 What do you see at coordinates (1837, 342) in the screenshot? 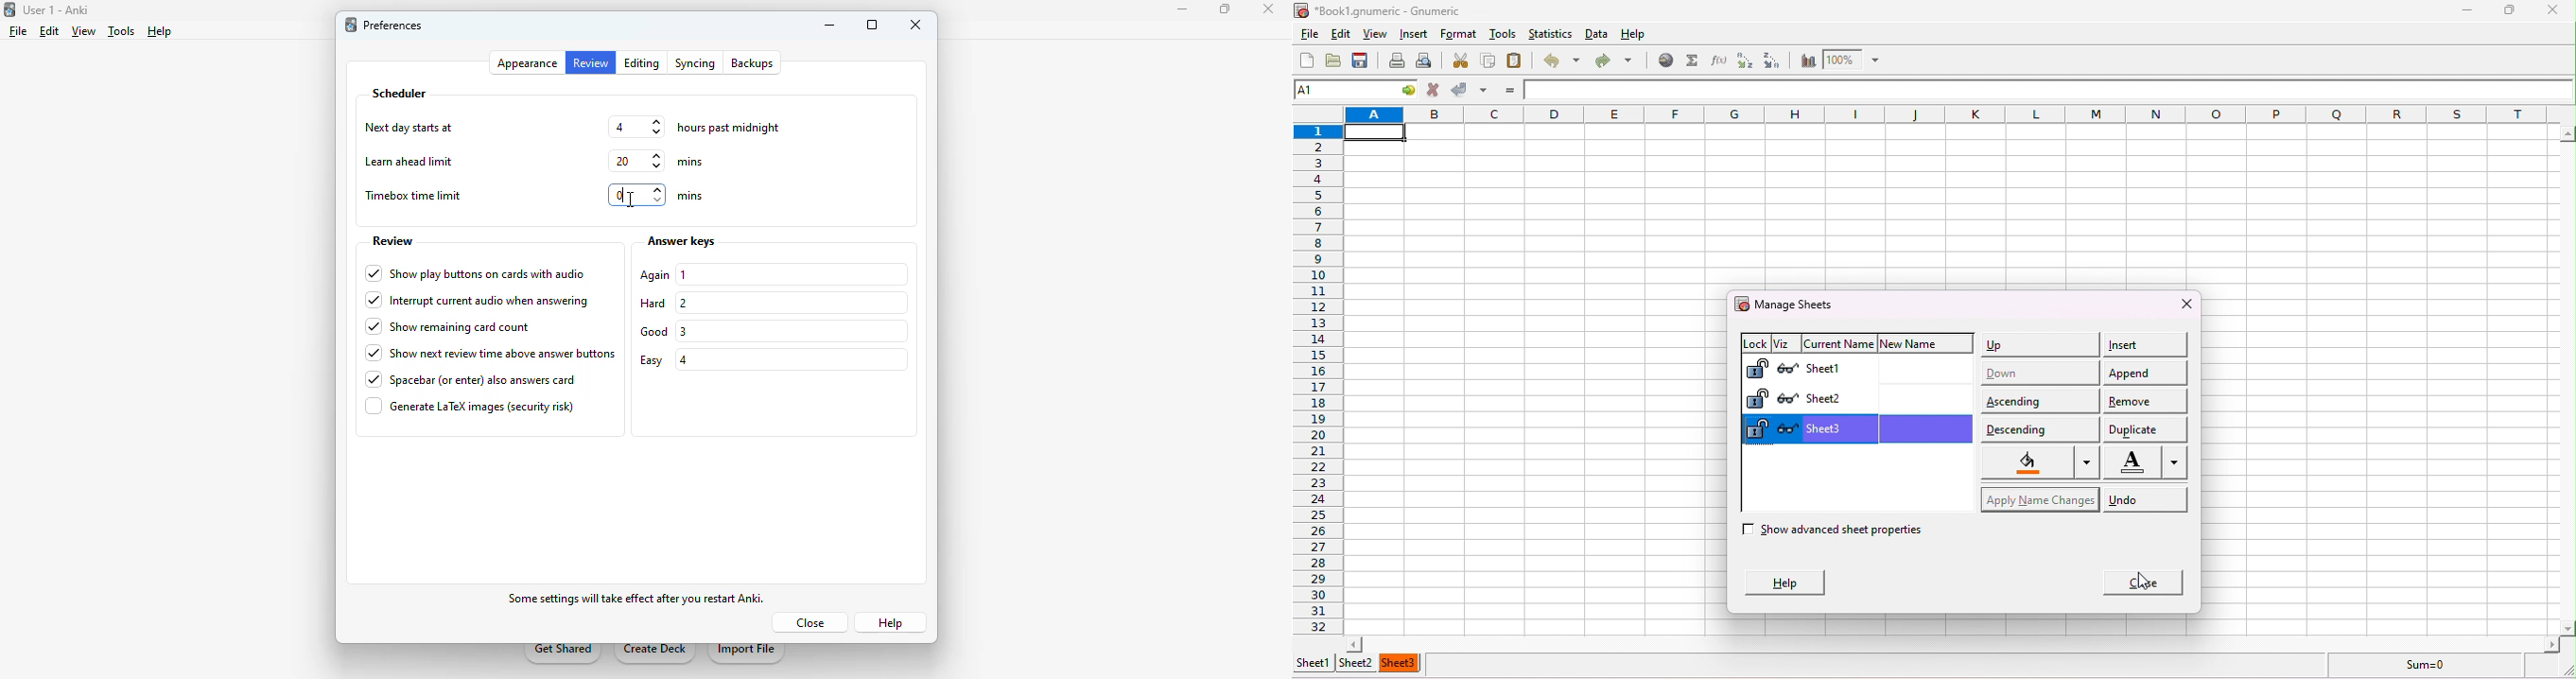
I see `current name` at bounding box center [1837, 342].